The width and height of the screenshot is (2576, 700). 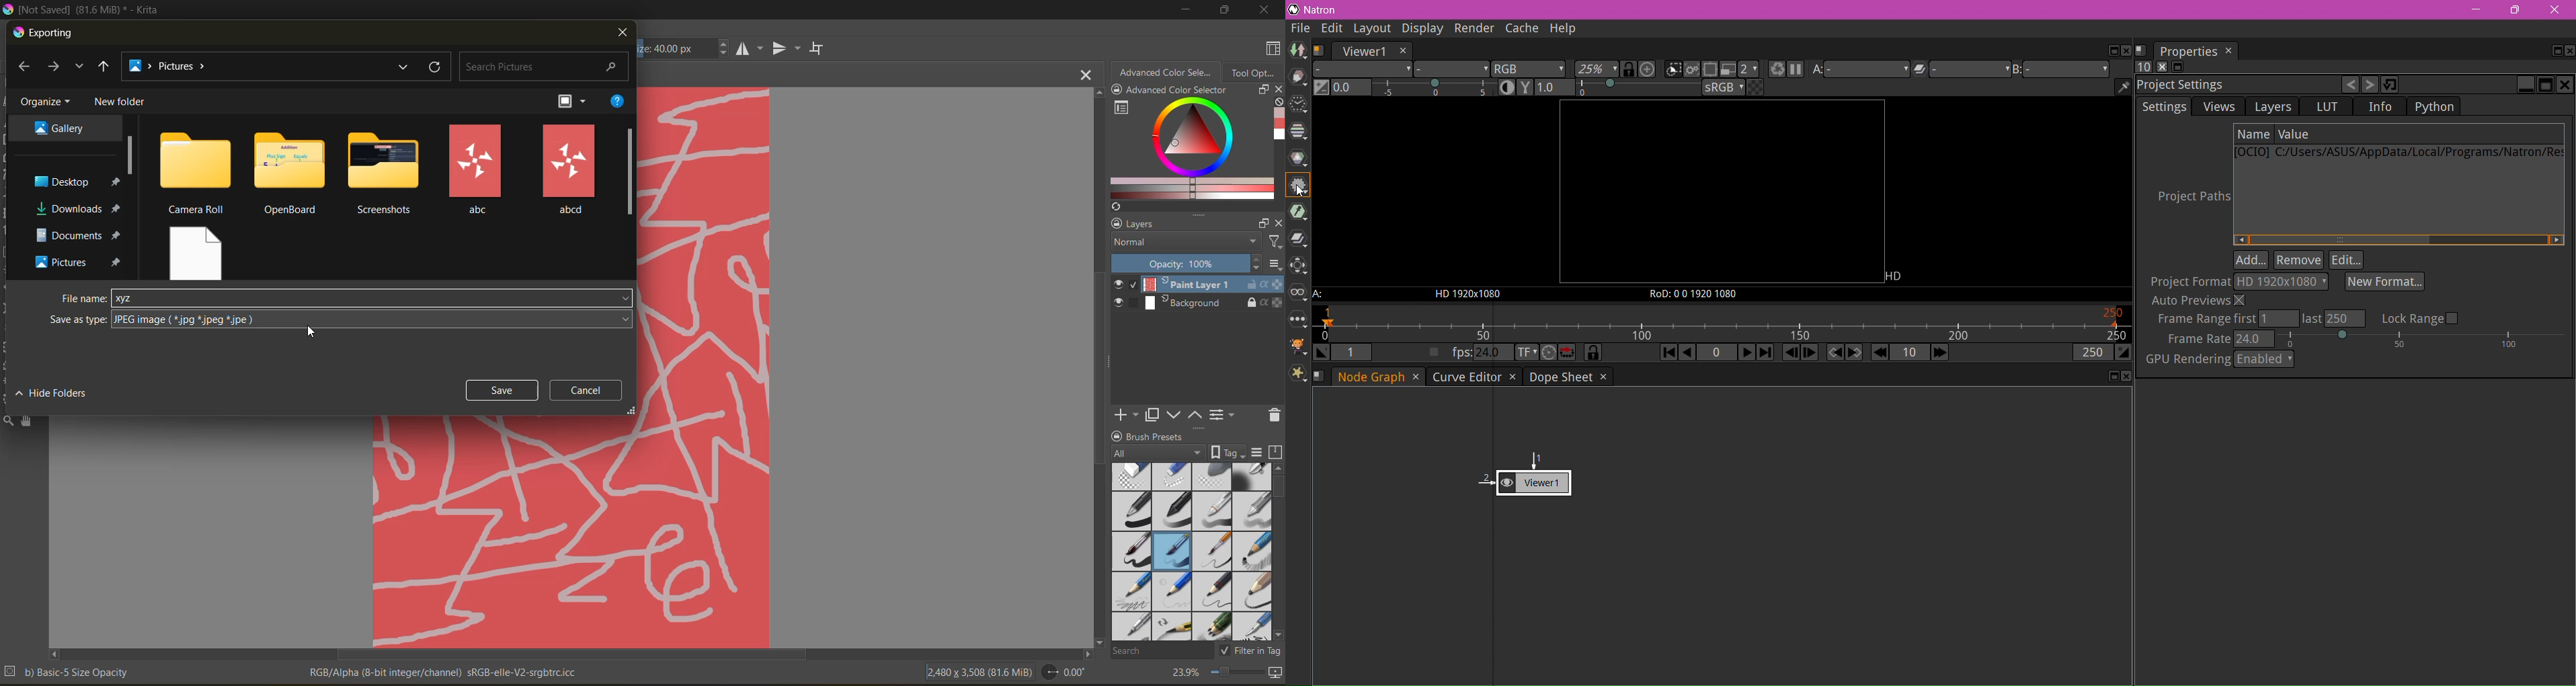 I want to click on previous locations, so click(x=405, y=66).